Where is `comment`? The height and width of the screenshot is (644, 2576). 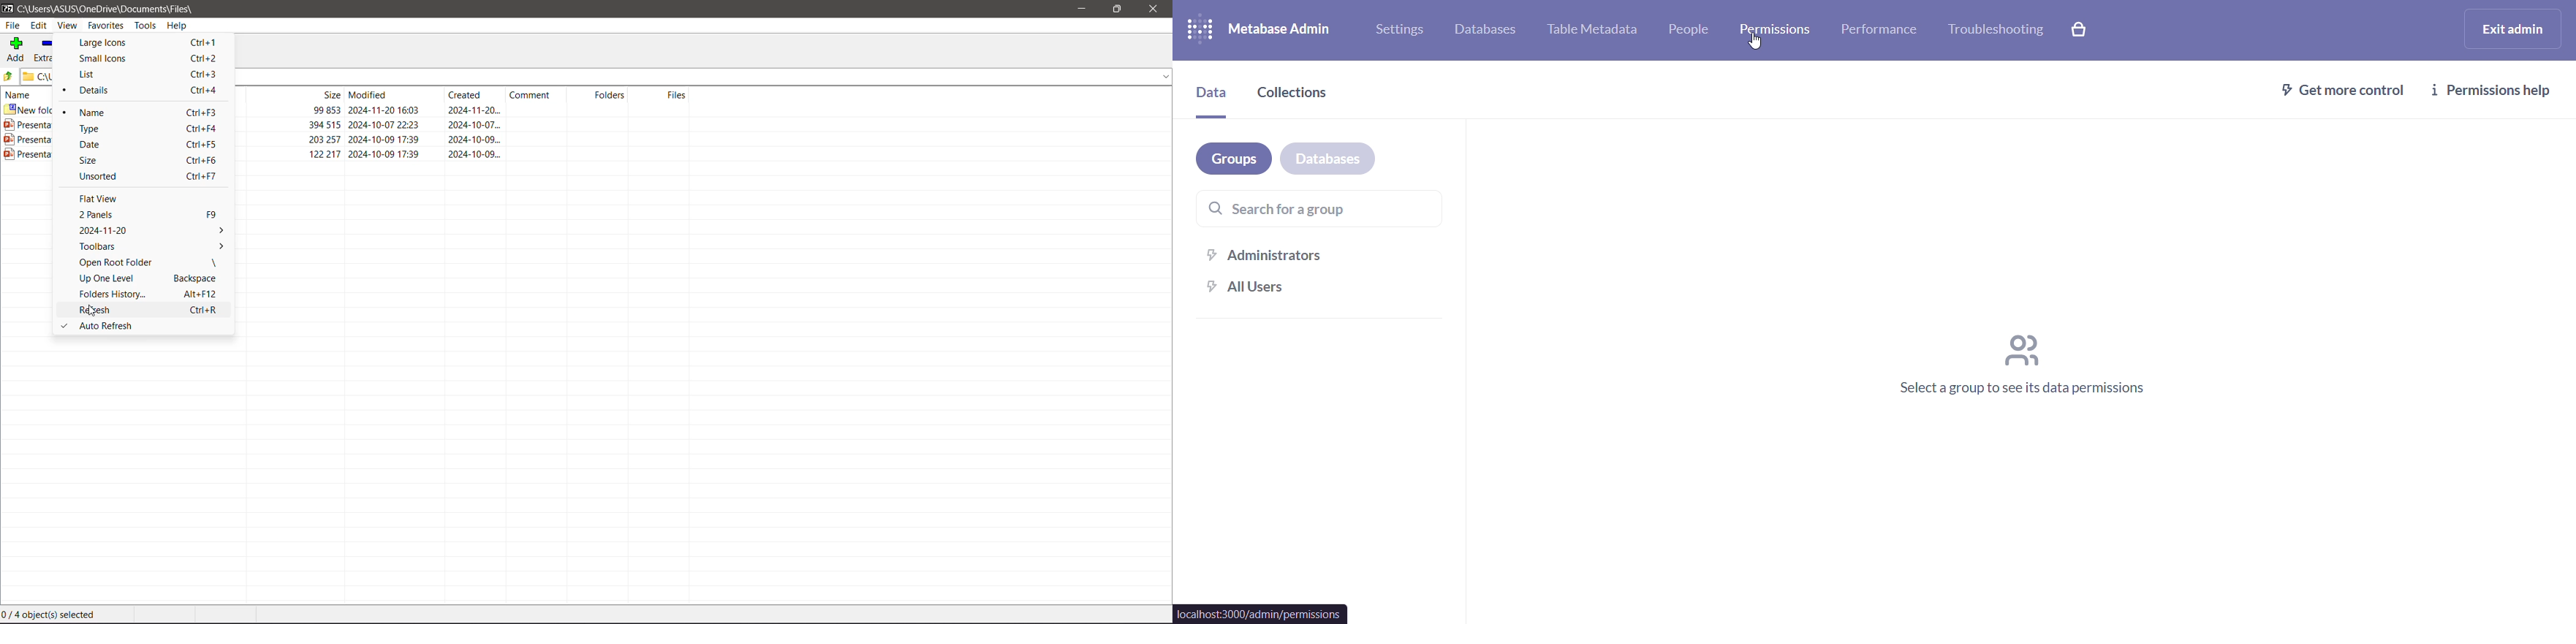
comment is located at coordinates (533, 93).